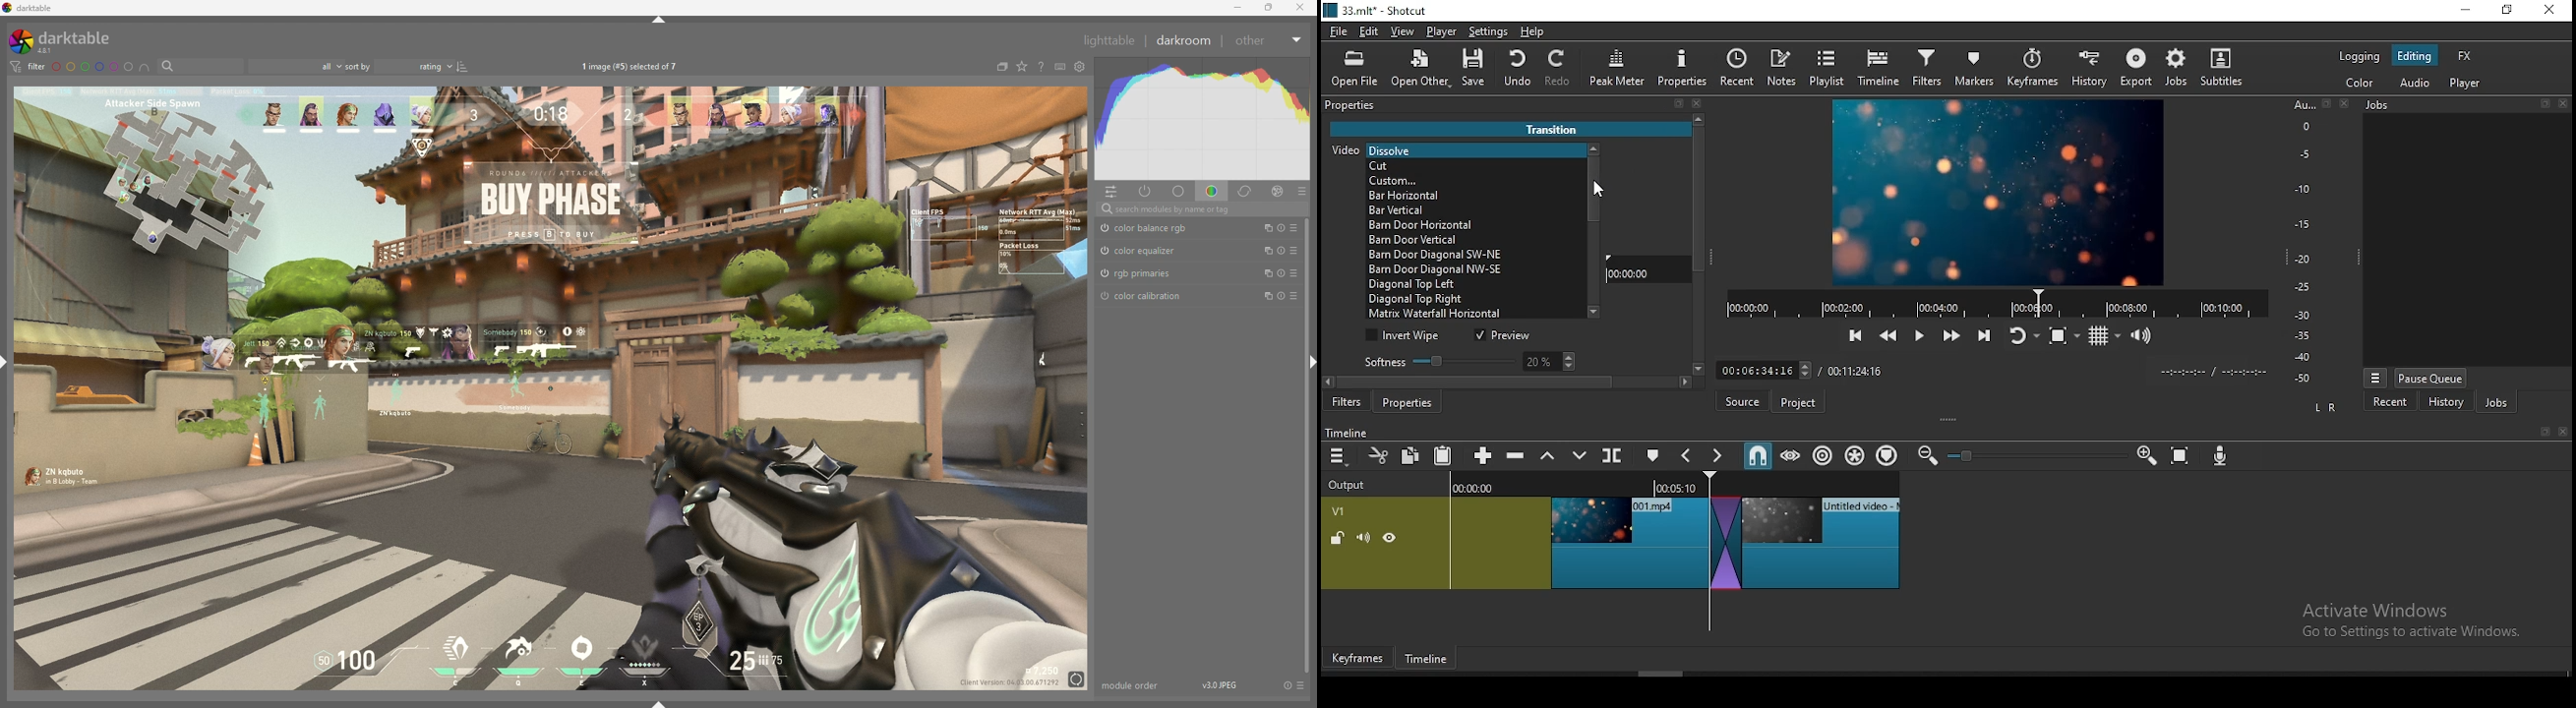 The image size is (2576, 728). Describe the element at coordinates (2146, 456) in the screenshot. I see `zoom timeline in` at that location.